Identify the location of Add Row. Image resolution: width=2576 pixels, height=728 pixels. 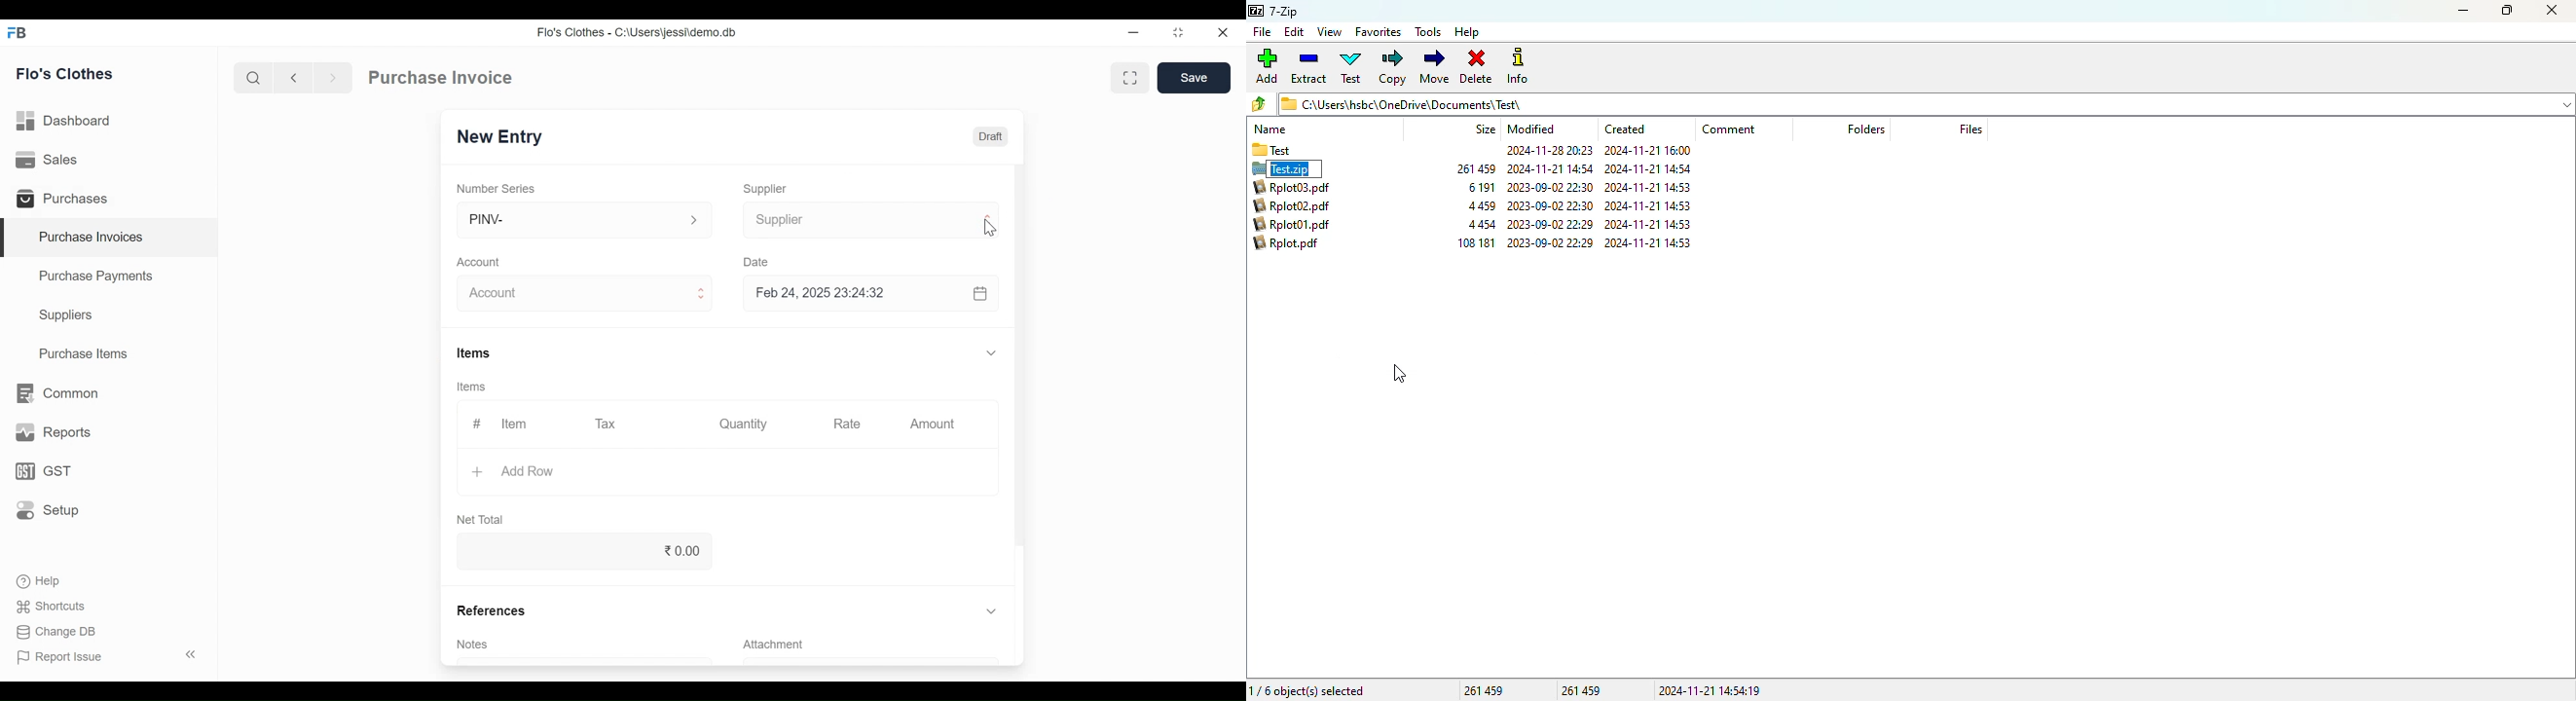
(528, 473).